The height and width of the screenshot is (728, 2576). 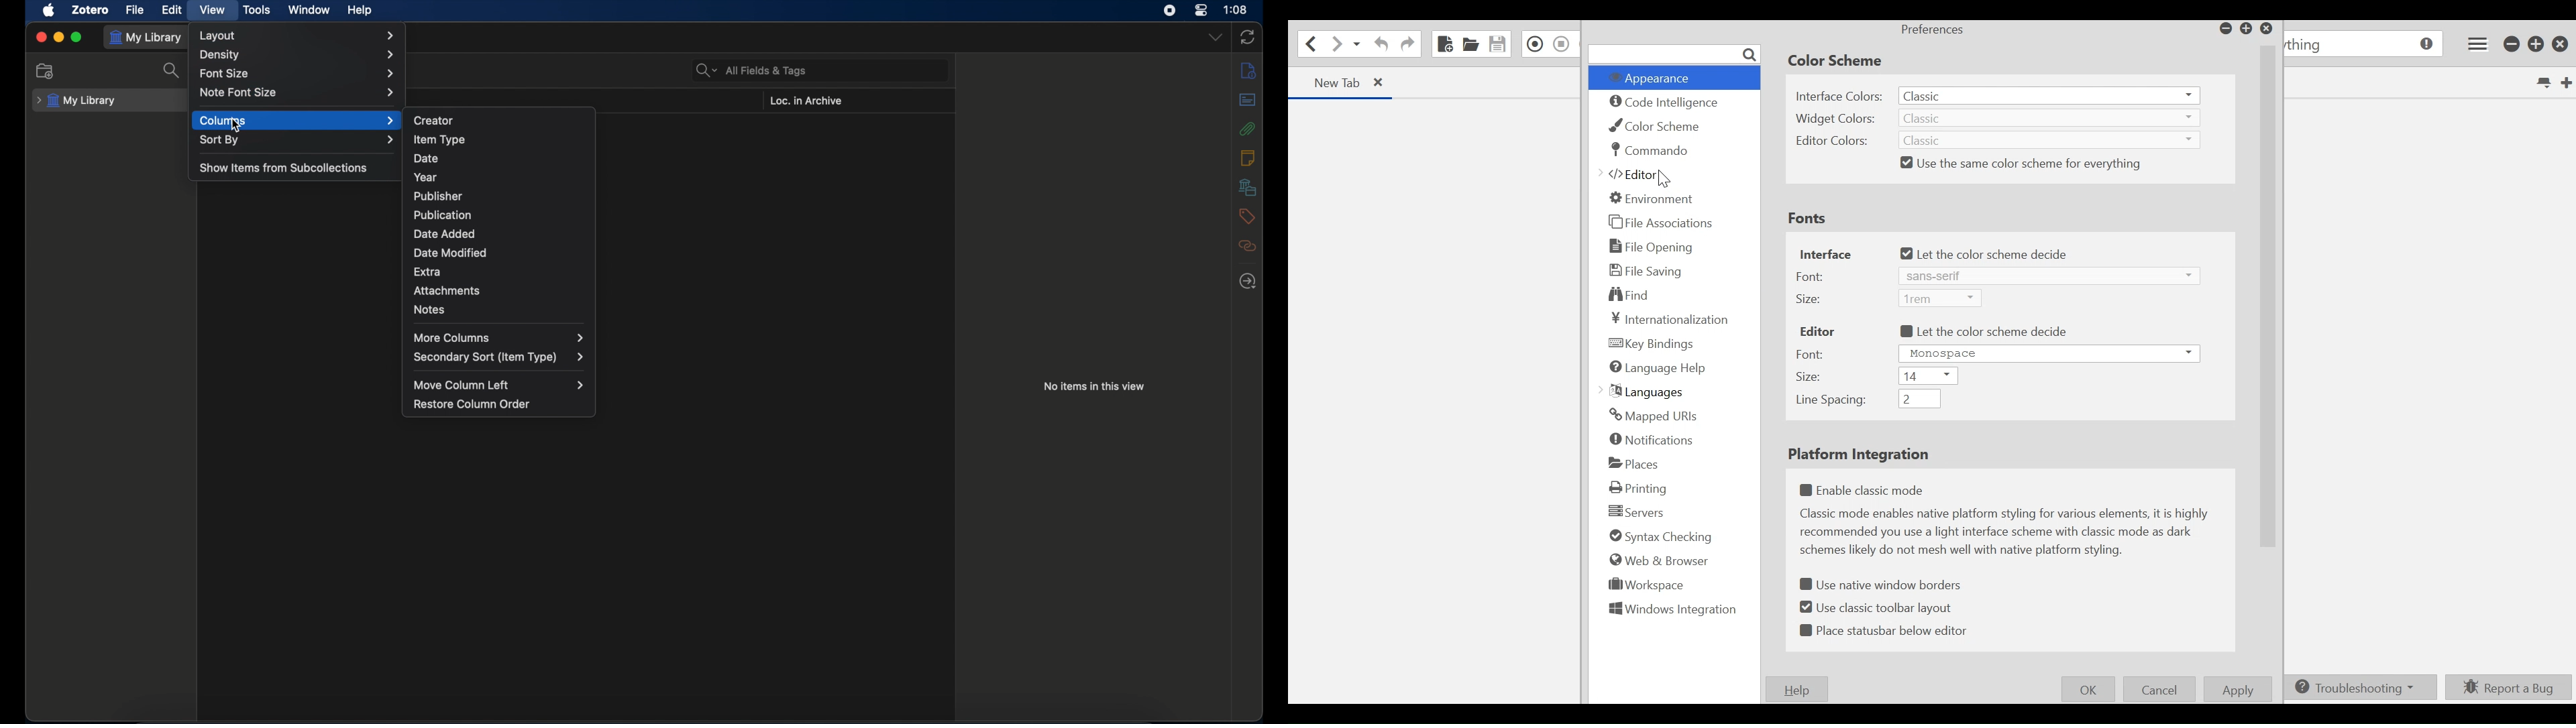 What do you see at coordinates (172, 70) in the screenshot?
I see `search` at bounding box center [172, 70].